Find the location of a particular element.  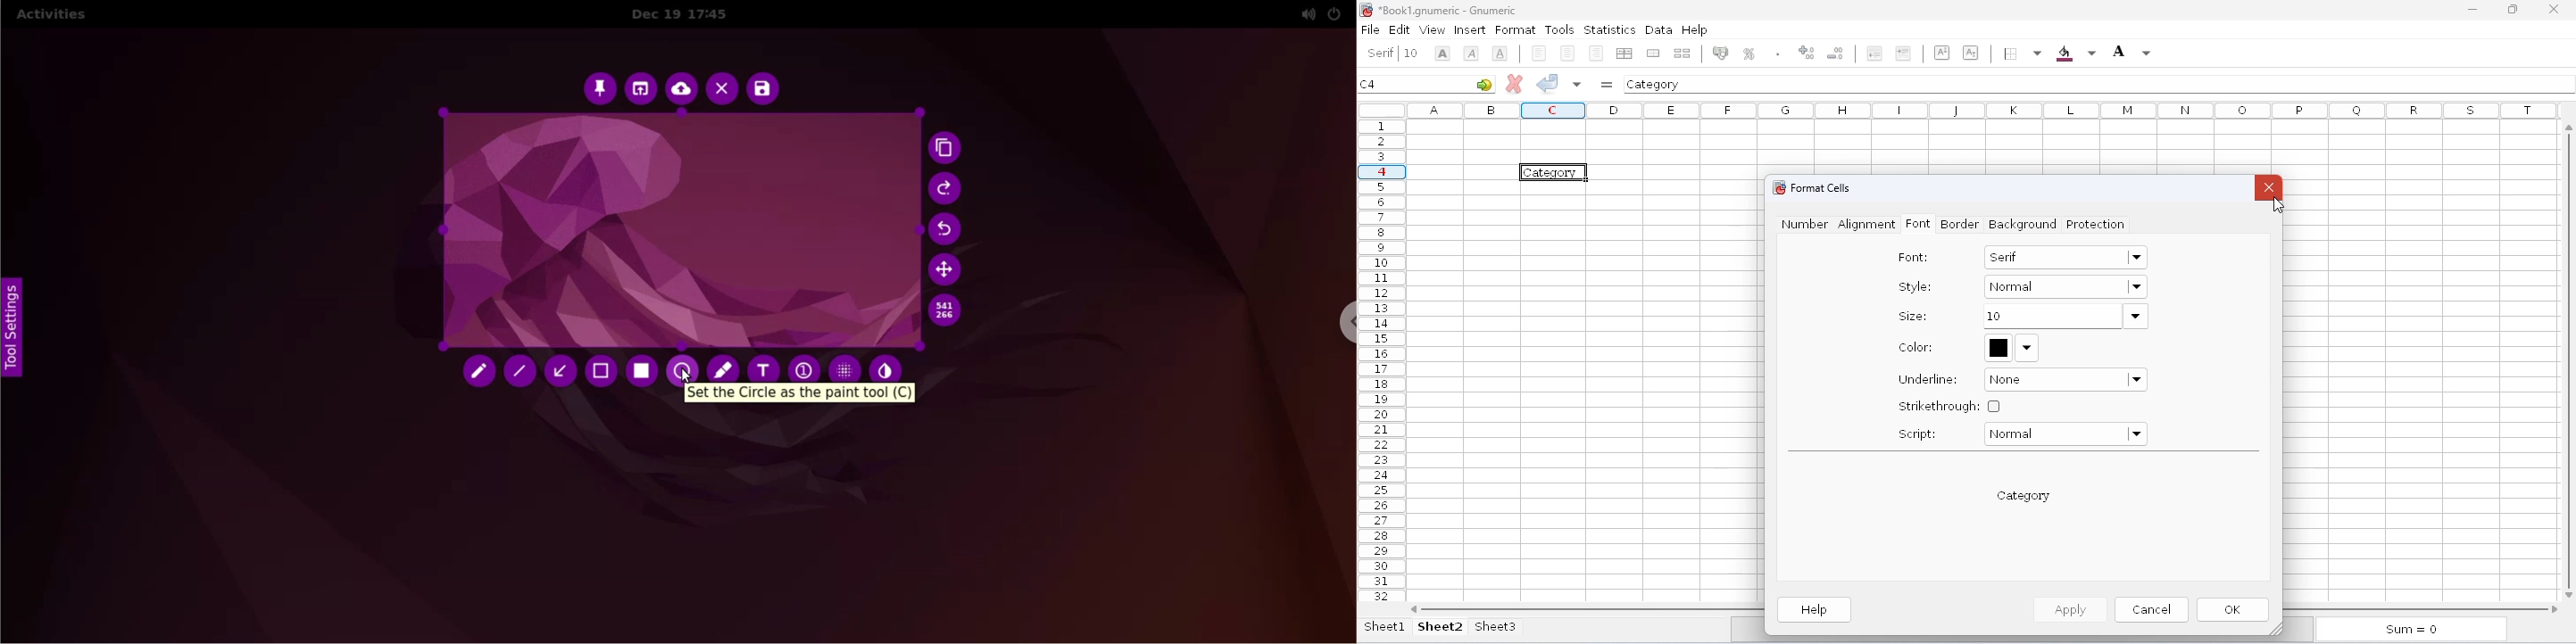

C4 is located at coordinates (1368, 84).